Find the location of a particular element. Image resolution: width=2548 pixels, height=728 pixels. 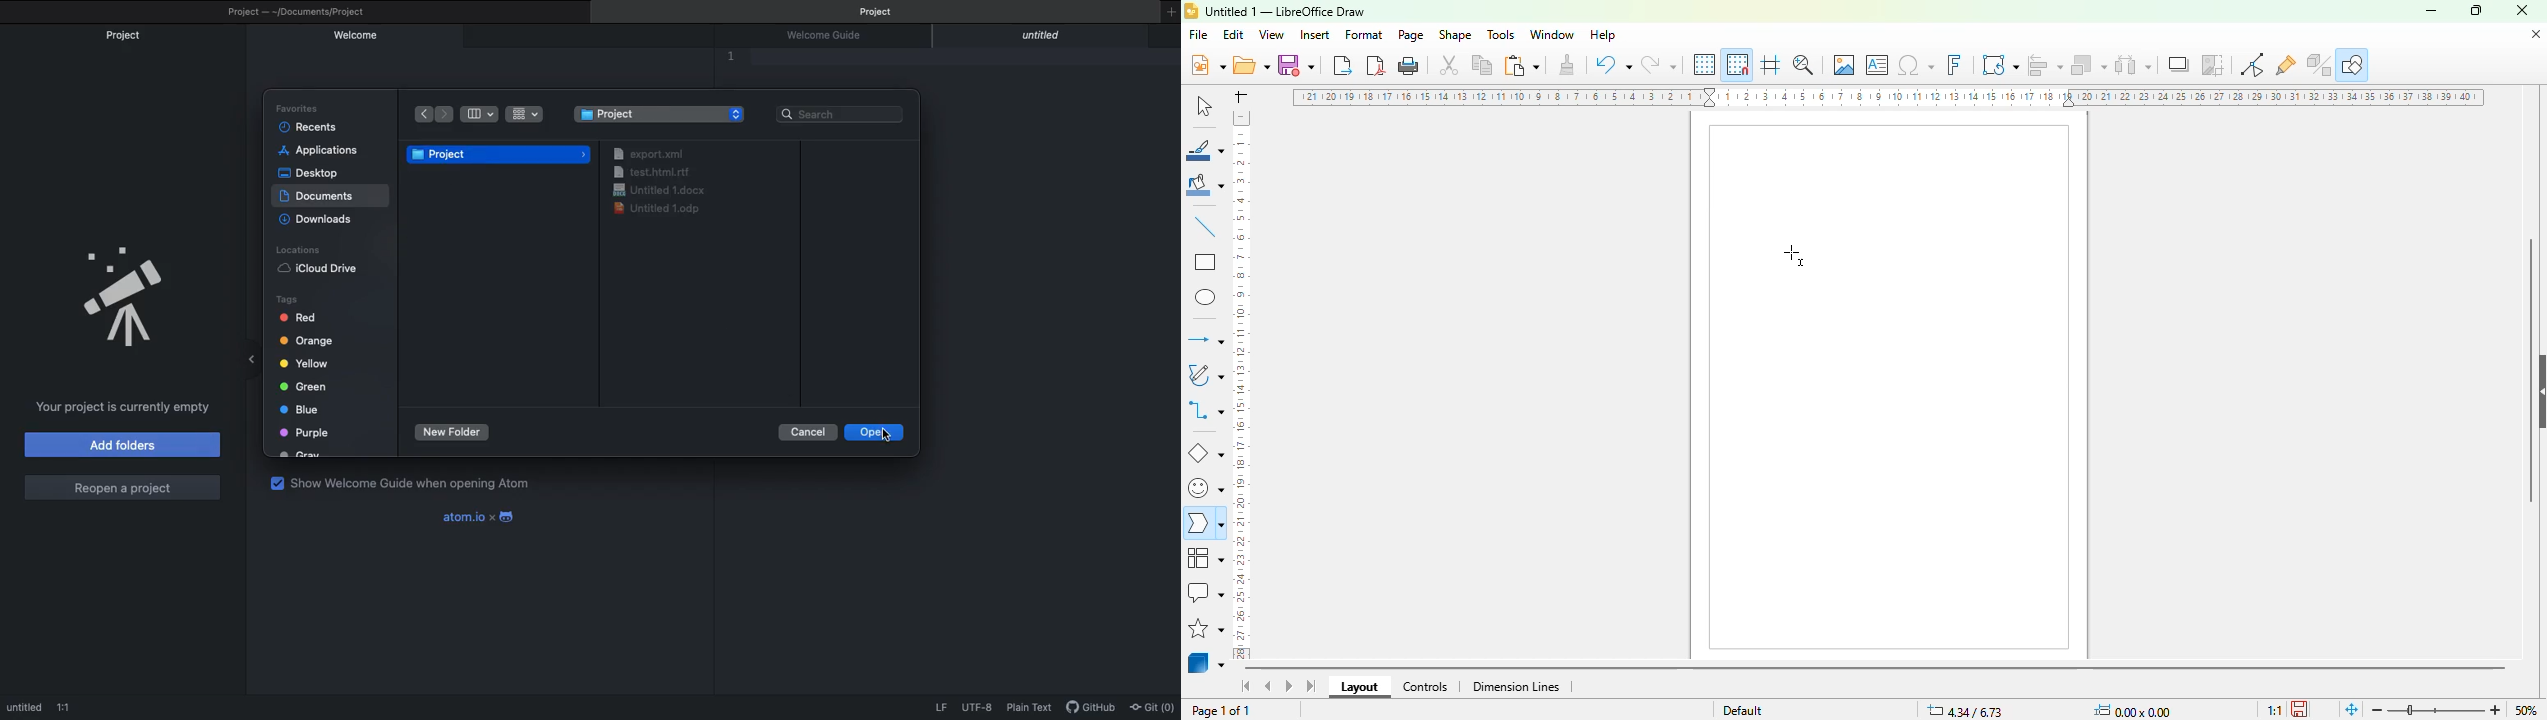

Locations is located at coordinates (296, 248).